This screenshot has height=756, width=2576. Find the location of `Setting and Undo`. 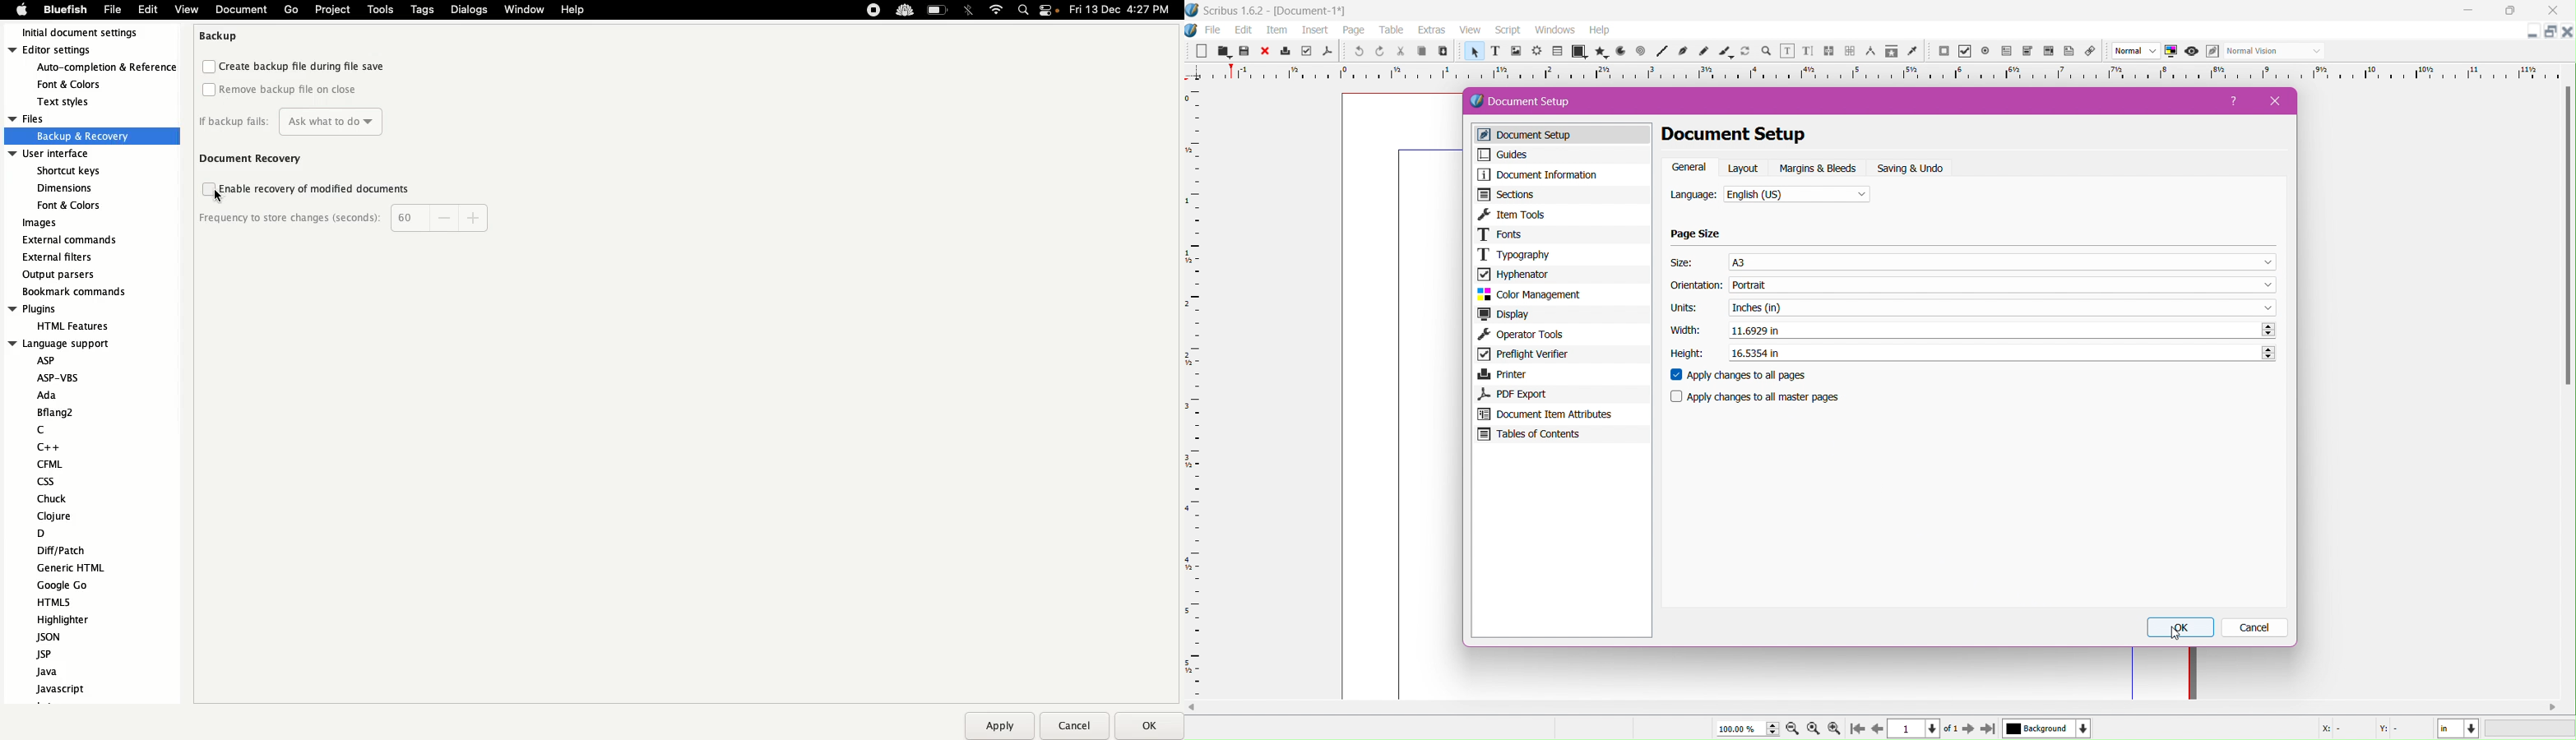

Setting and Undo is located at coordinates (1916, 168).